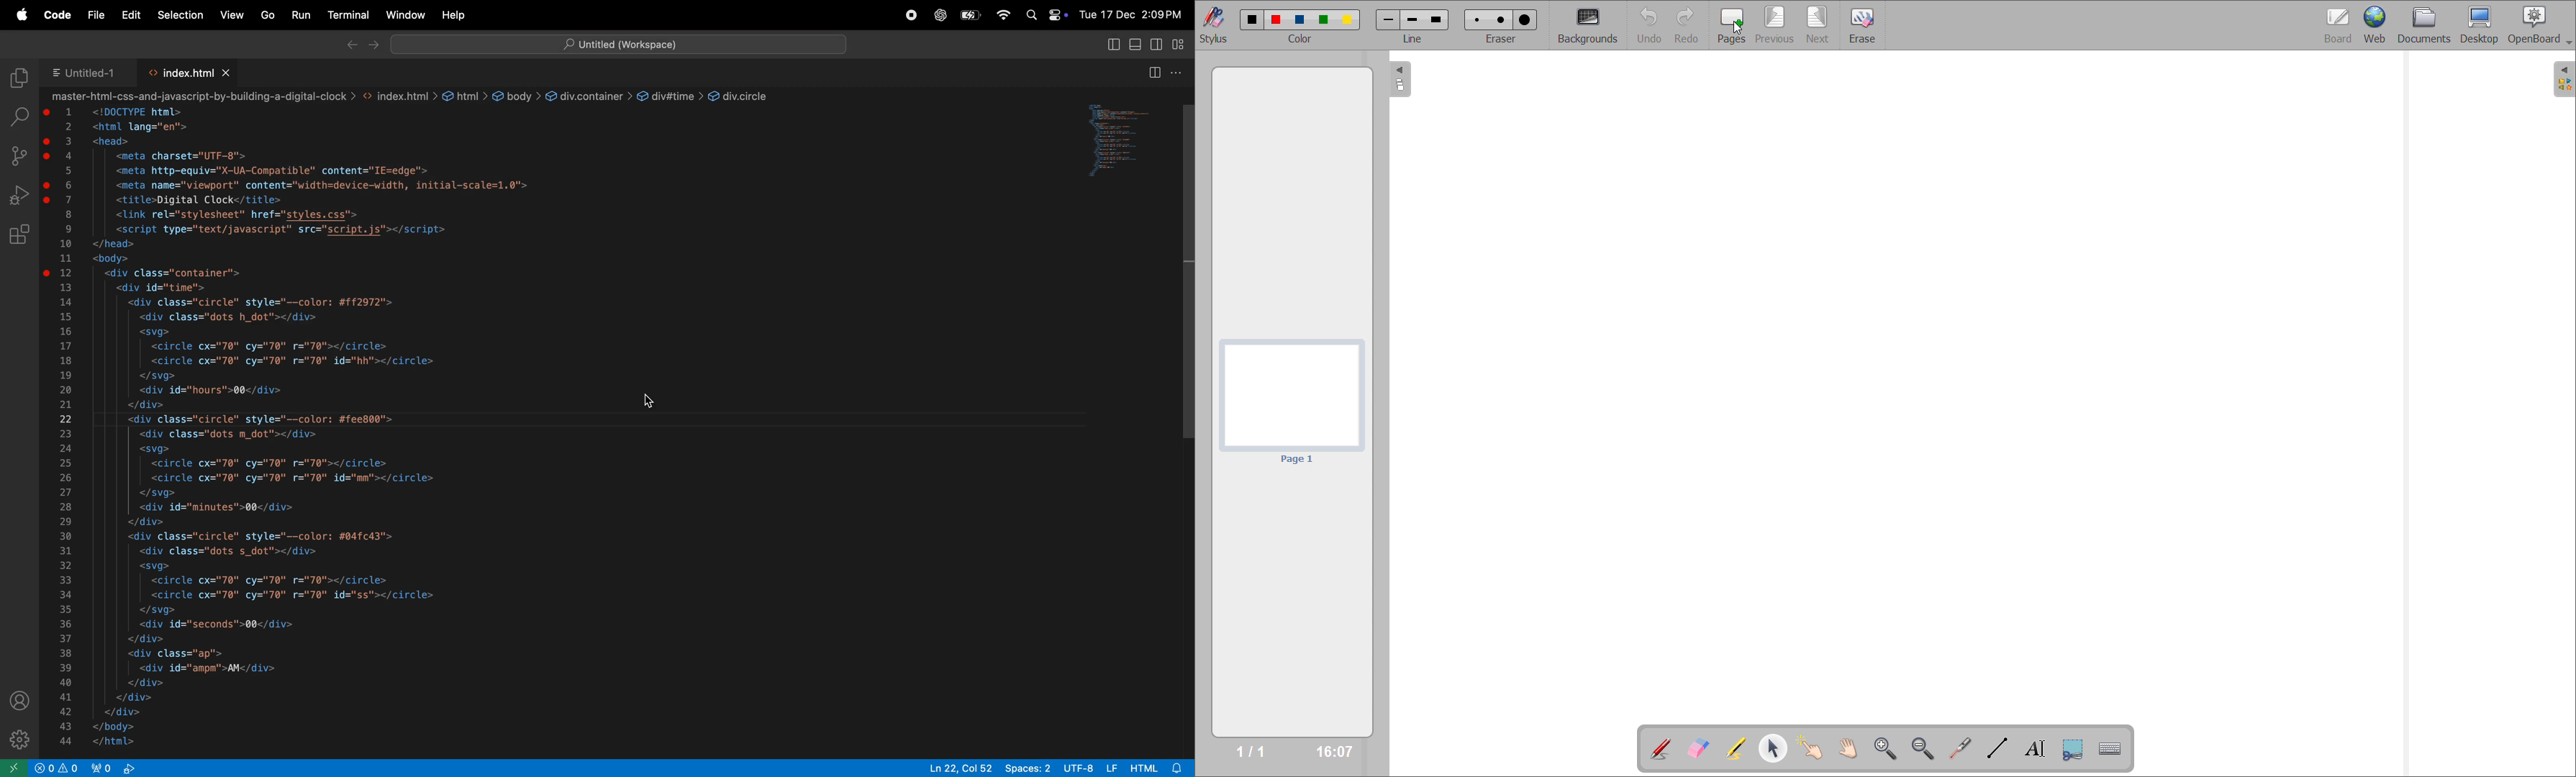  I want to click on erase, so click(1865, 25).